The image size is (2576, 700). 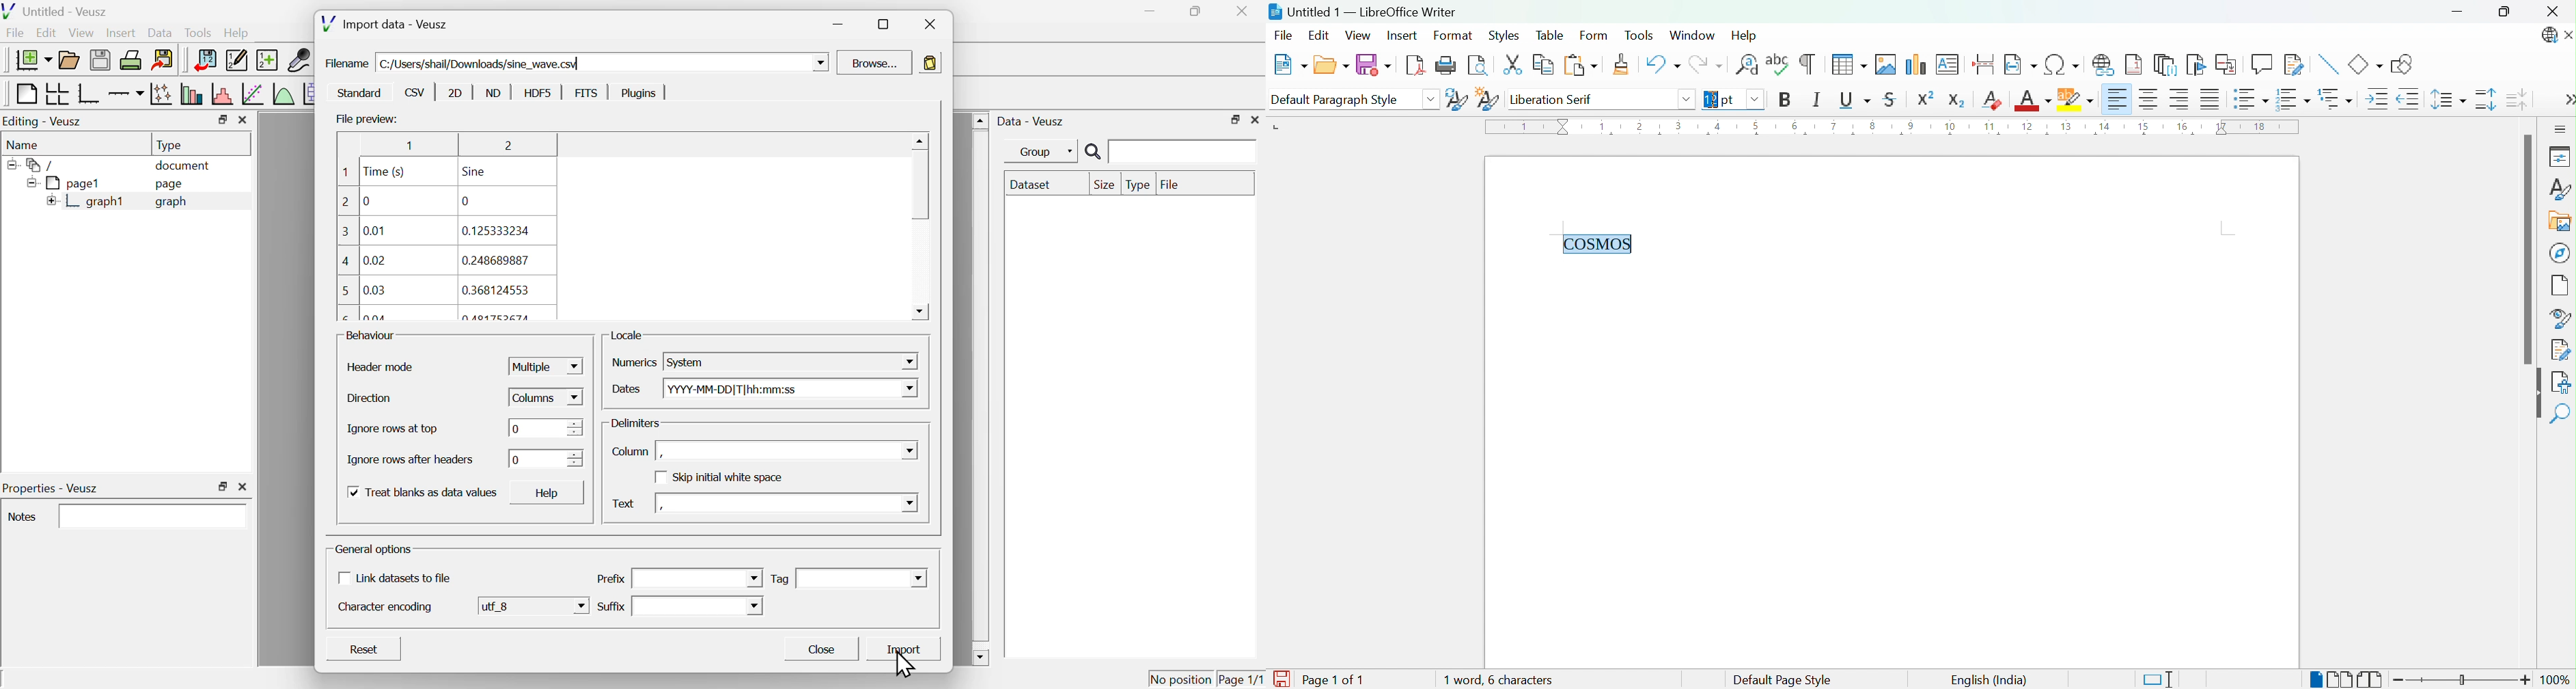 I want to click on type, so click(x=171, y=145).